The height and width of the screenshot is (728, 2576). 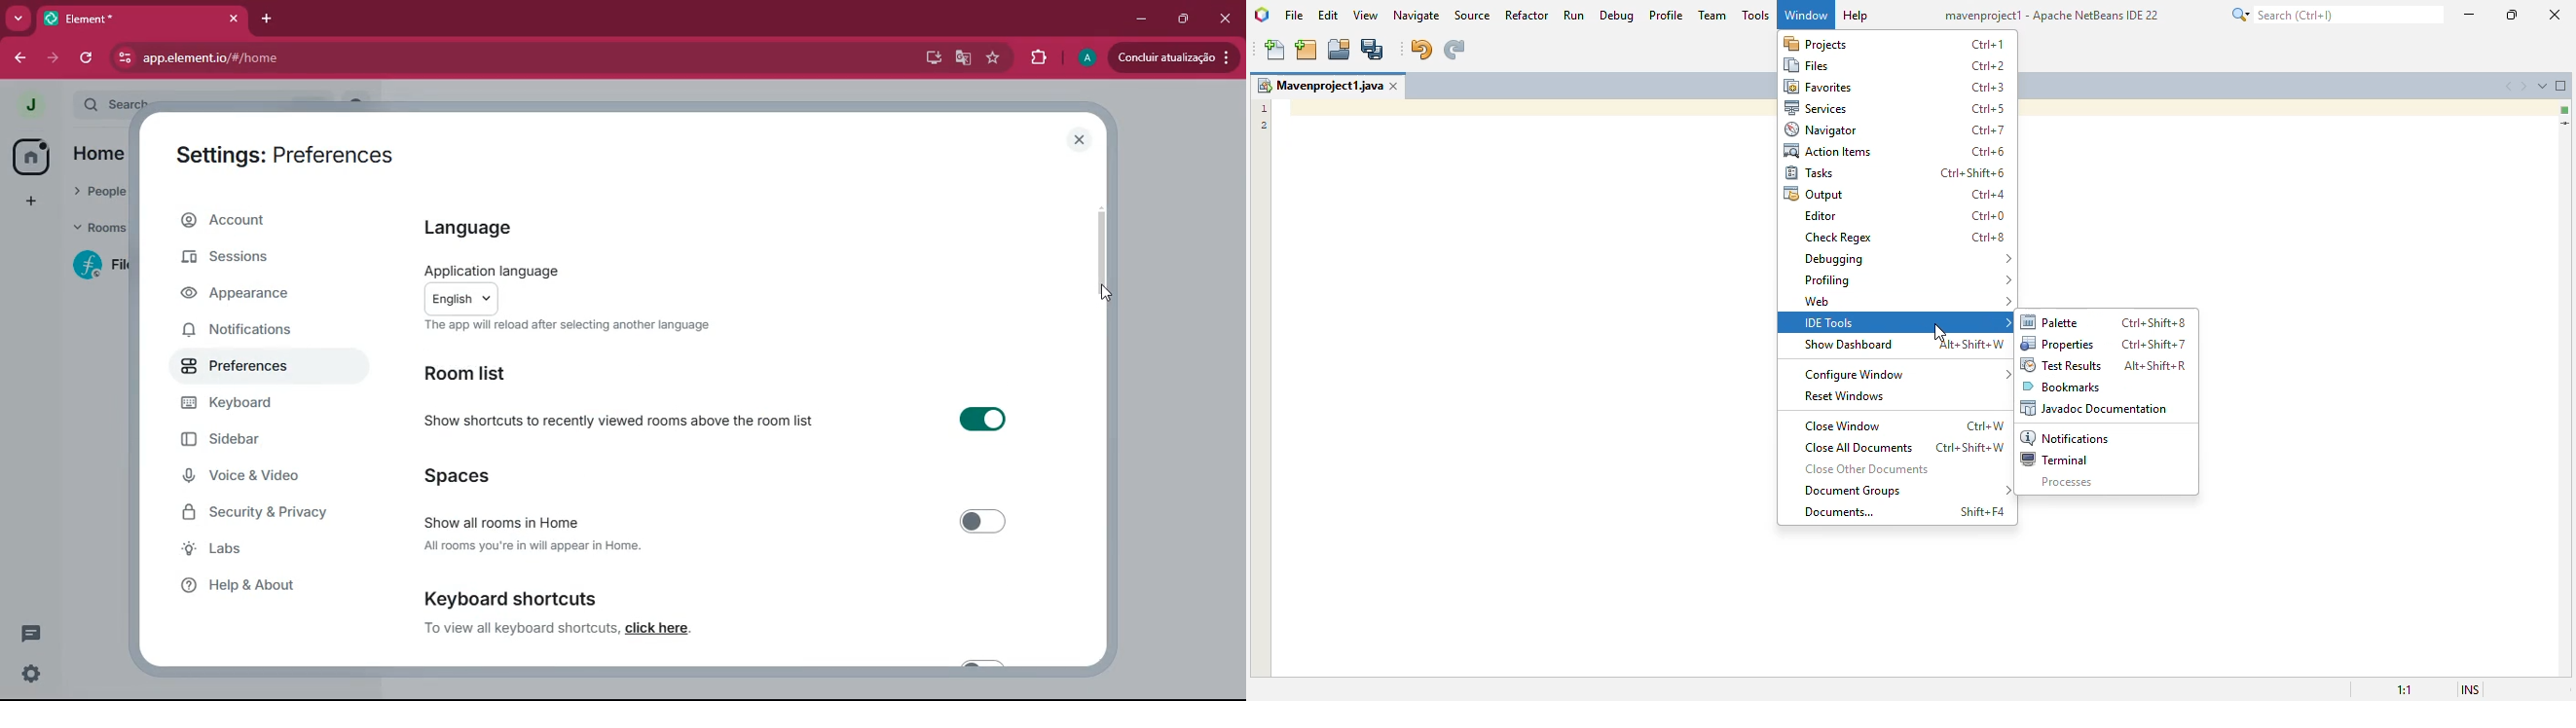 What do you see at coordinates (257, 442) in the screenshot?
I see `sidebar` at bounding box center [257, 442].